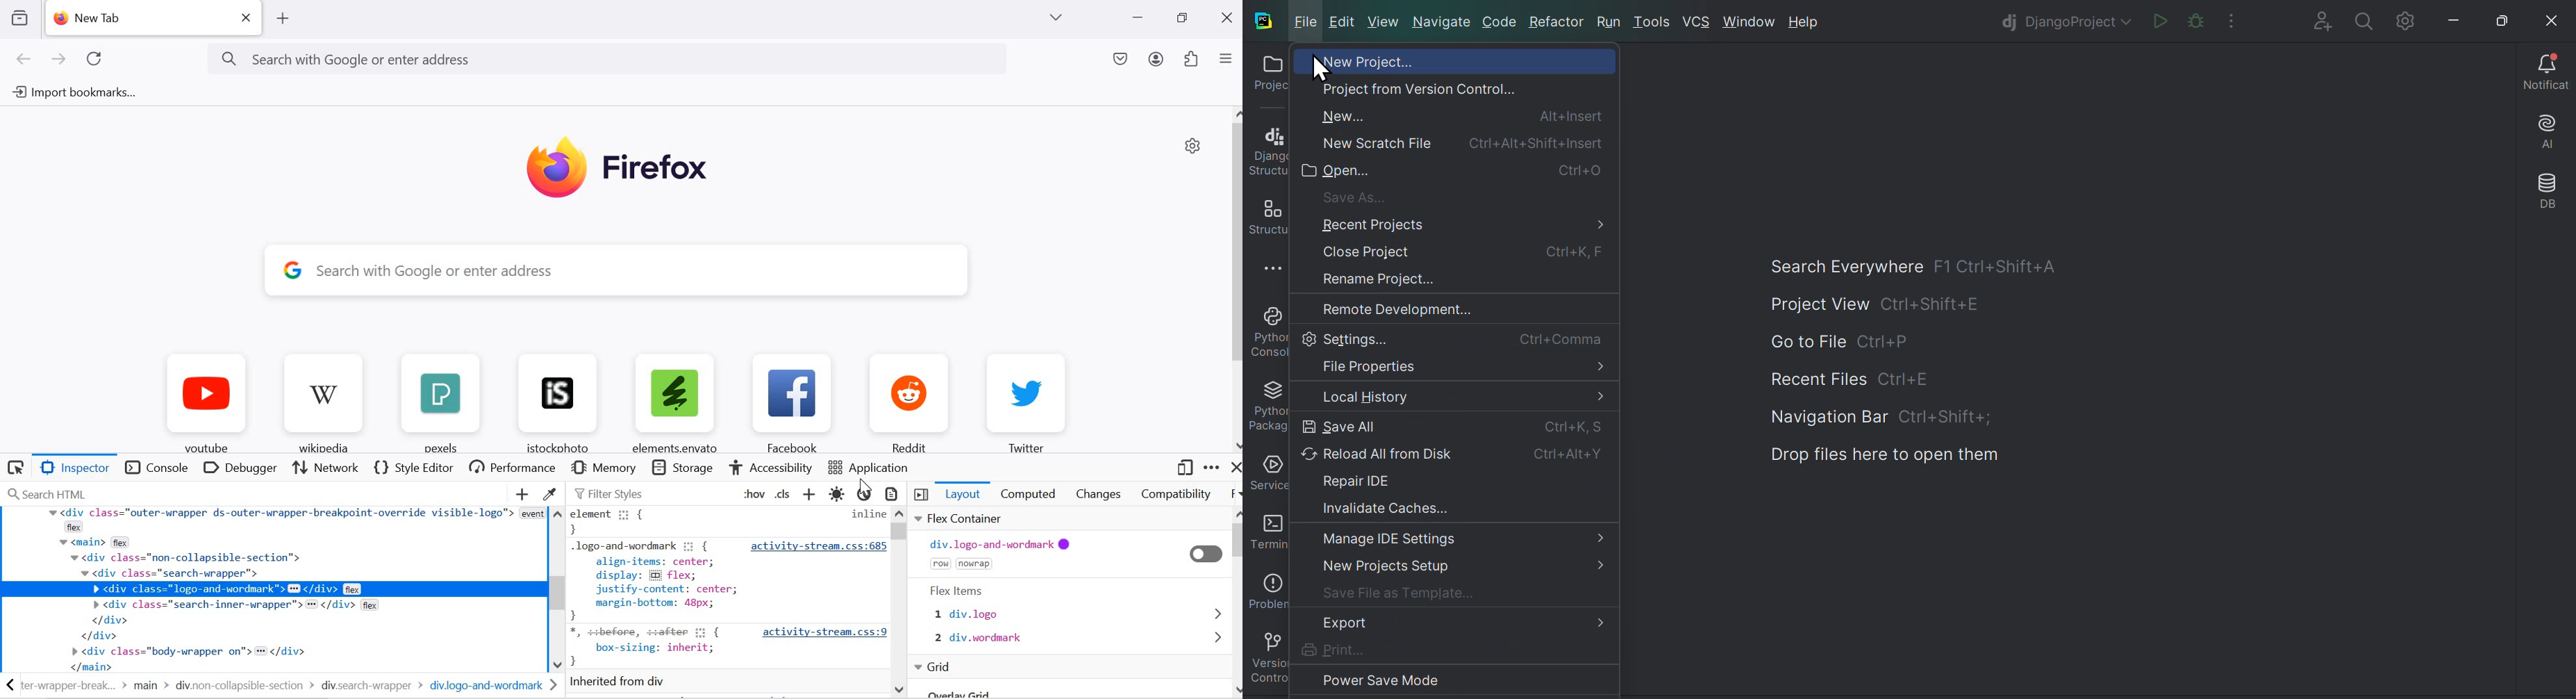 This screenshot has height=700, width=2576. I want to click on next page, so click(59, 61).